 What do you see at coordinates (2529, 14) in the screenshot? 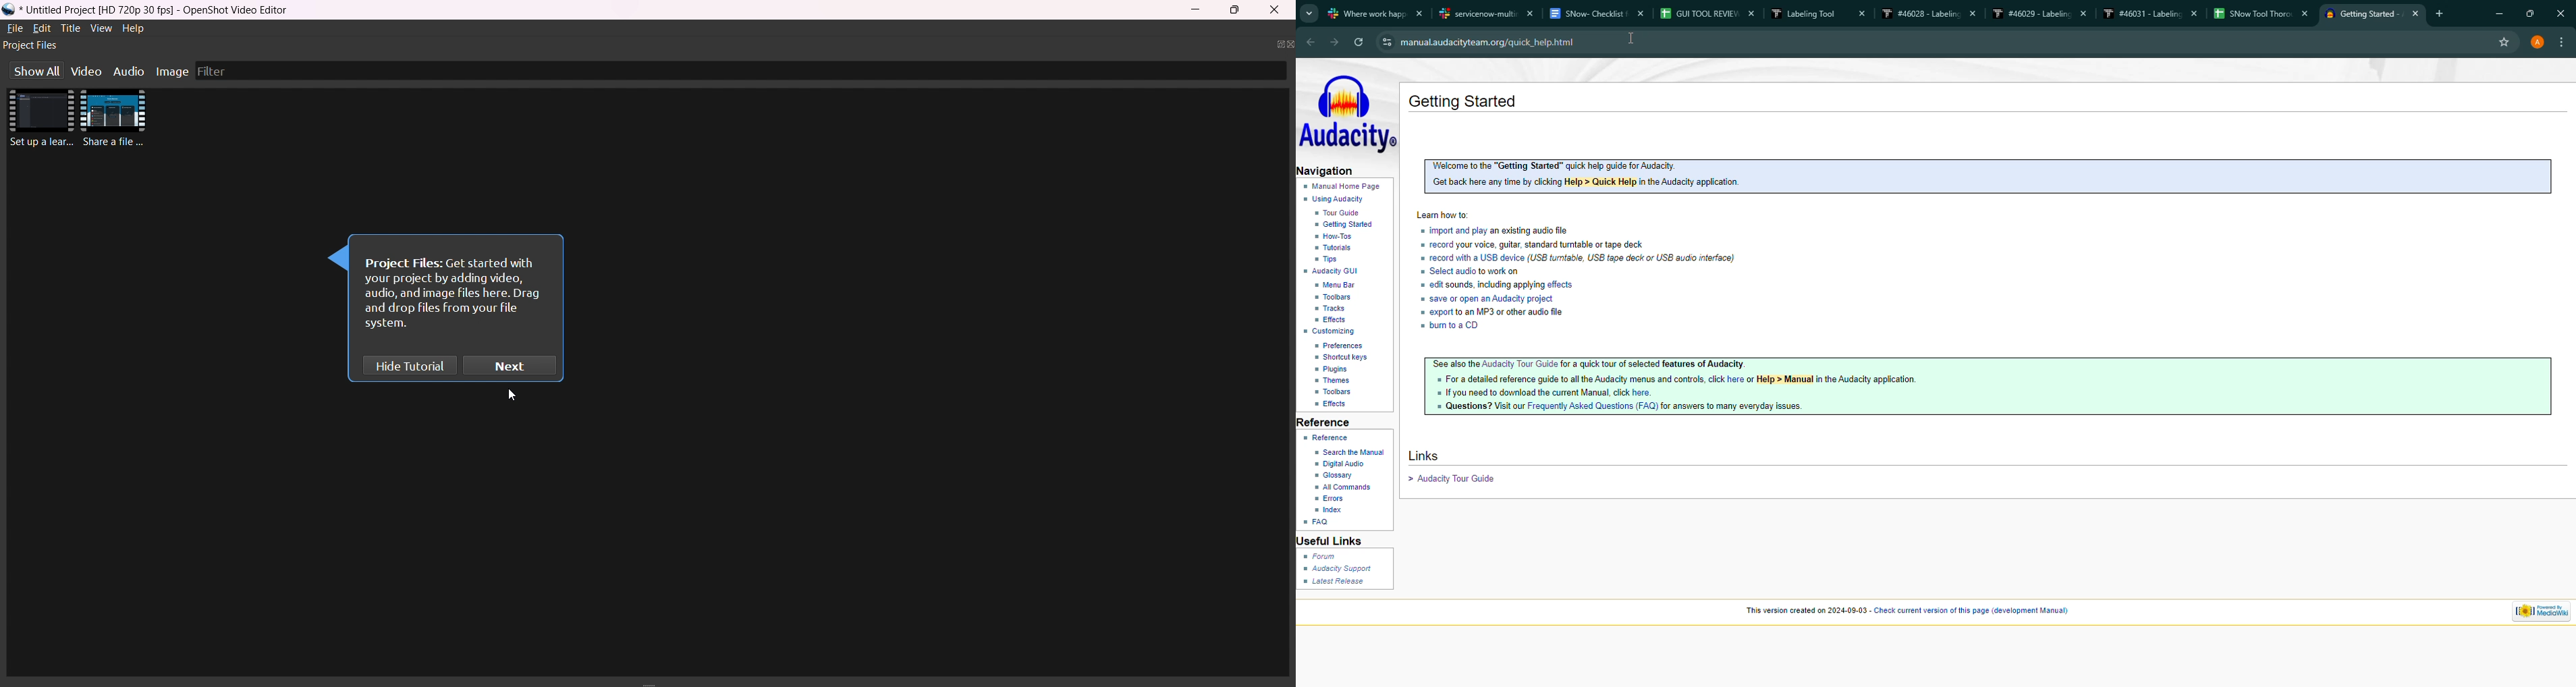
I see `maximize` at bounding box center [2529, 14].